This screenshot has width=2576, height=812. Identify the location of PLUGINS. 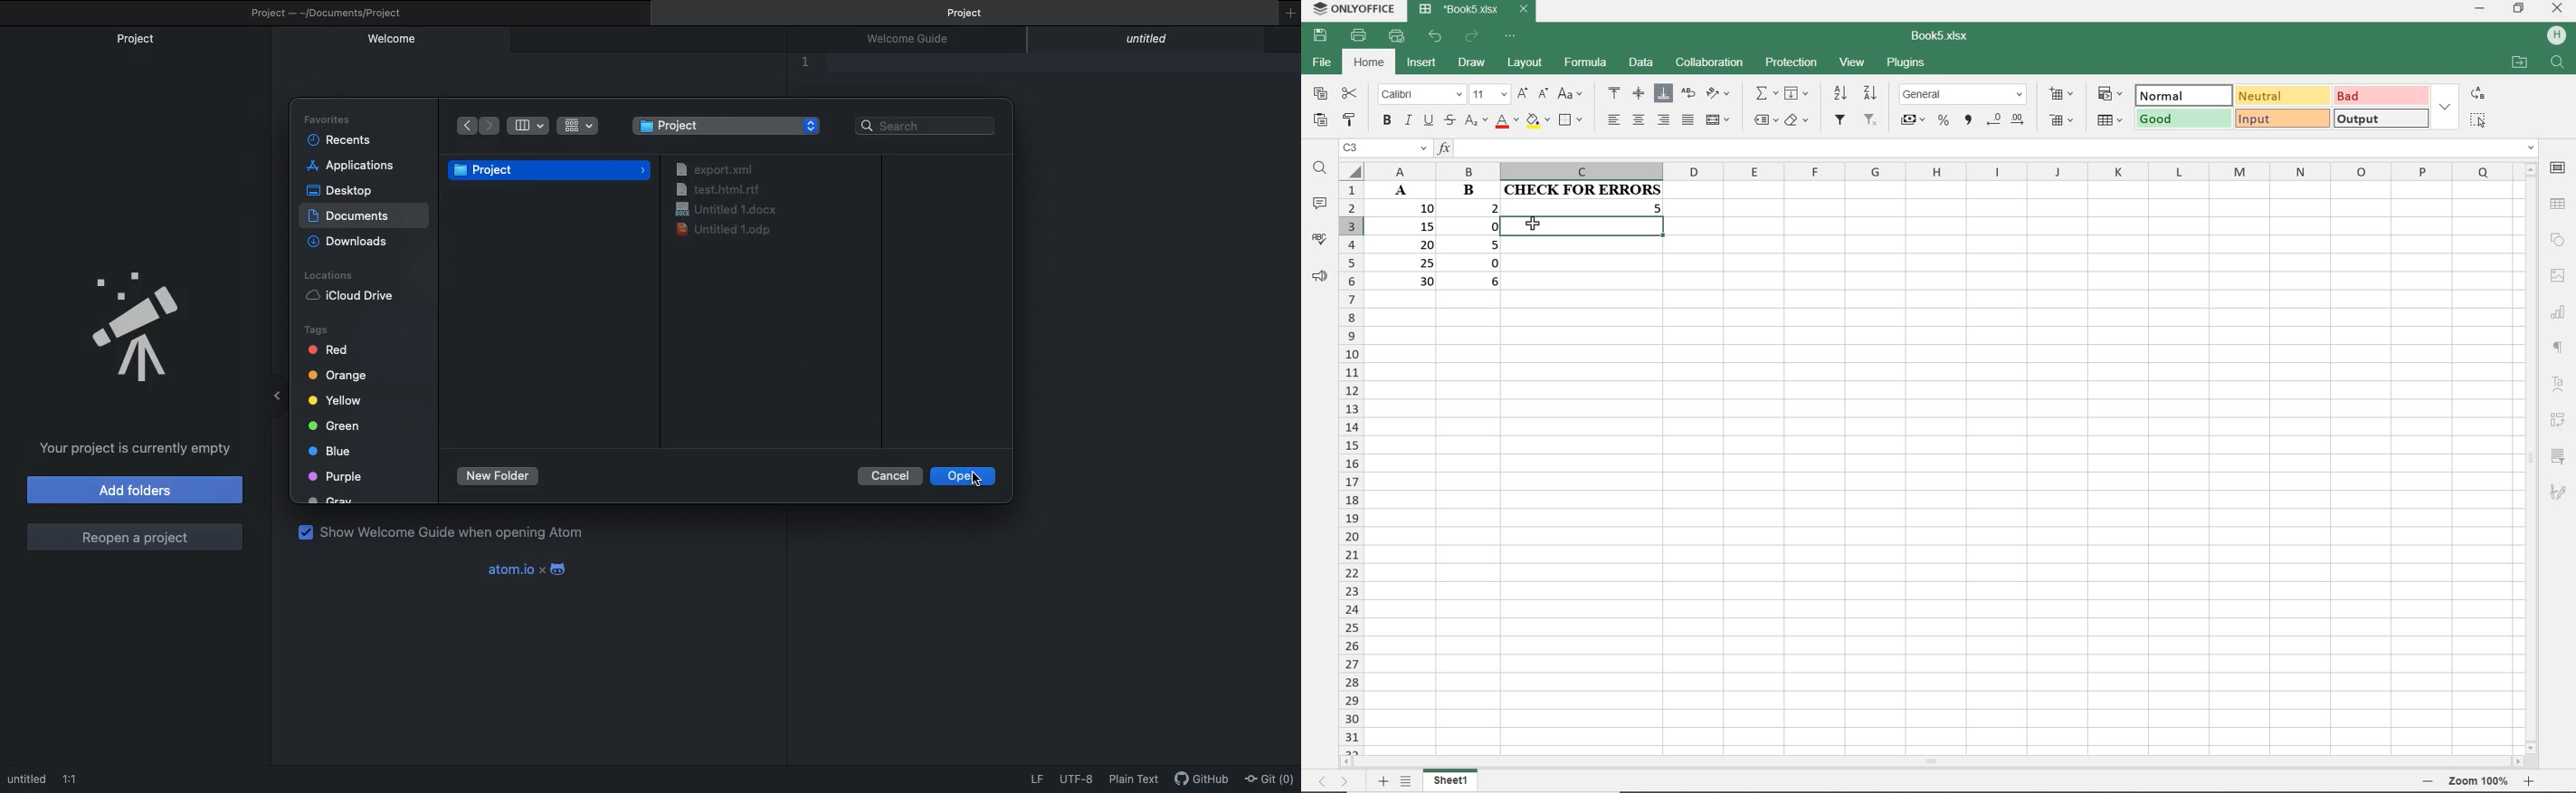
(1905, 65).